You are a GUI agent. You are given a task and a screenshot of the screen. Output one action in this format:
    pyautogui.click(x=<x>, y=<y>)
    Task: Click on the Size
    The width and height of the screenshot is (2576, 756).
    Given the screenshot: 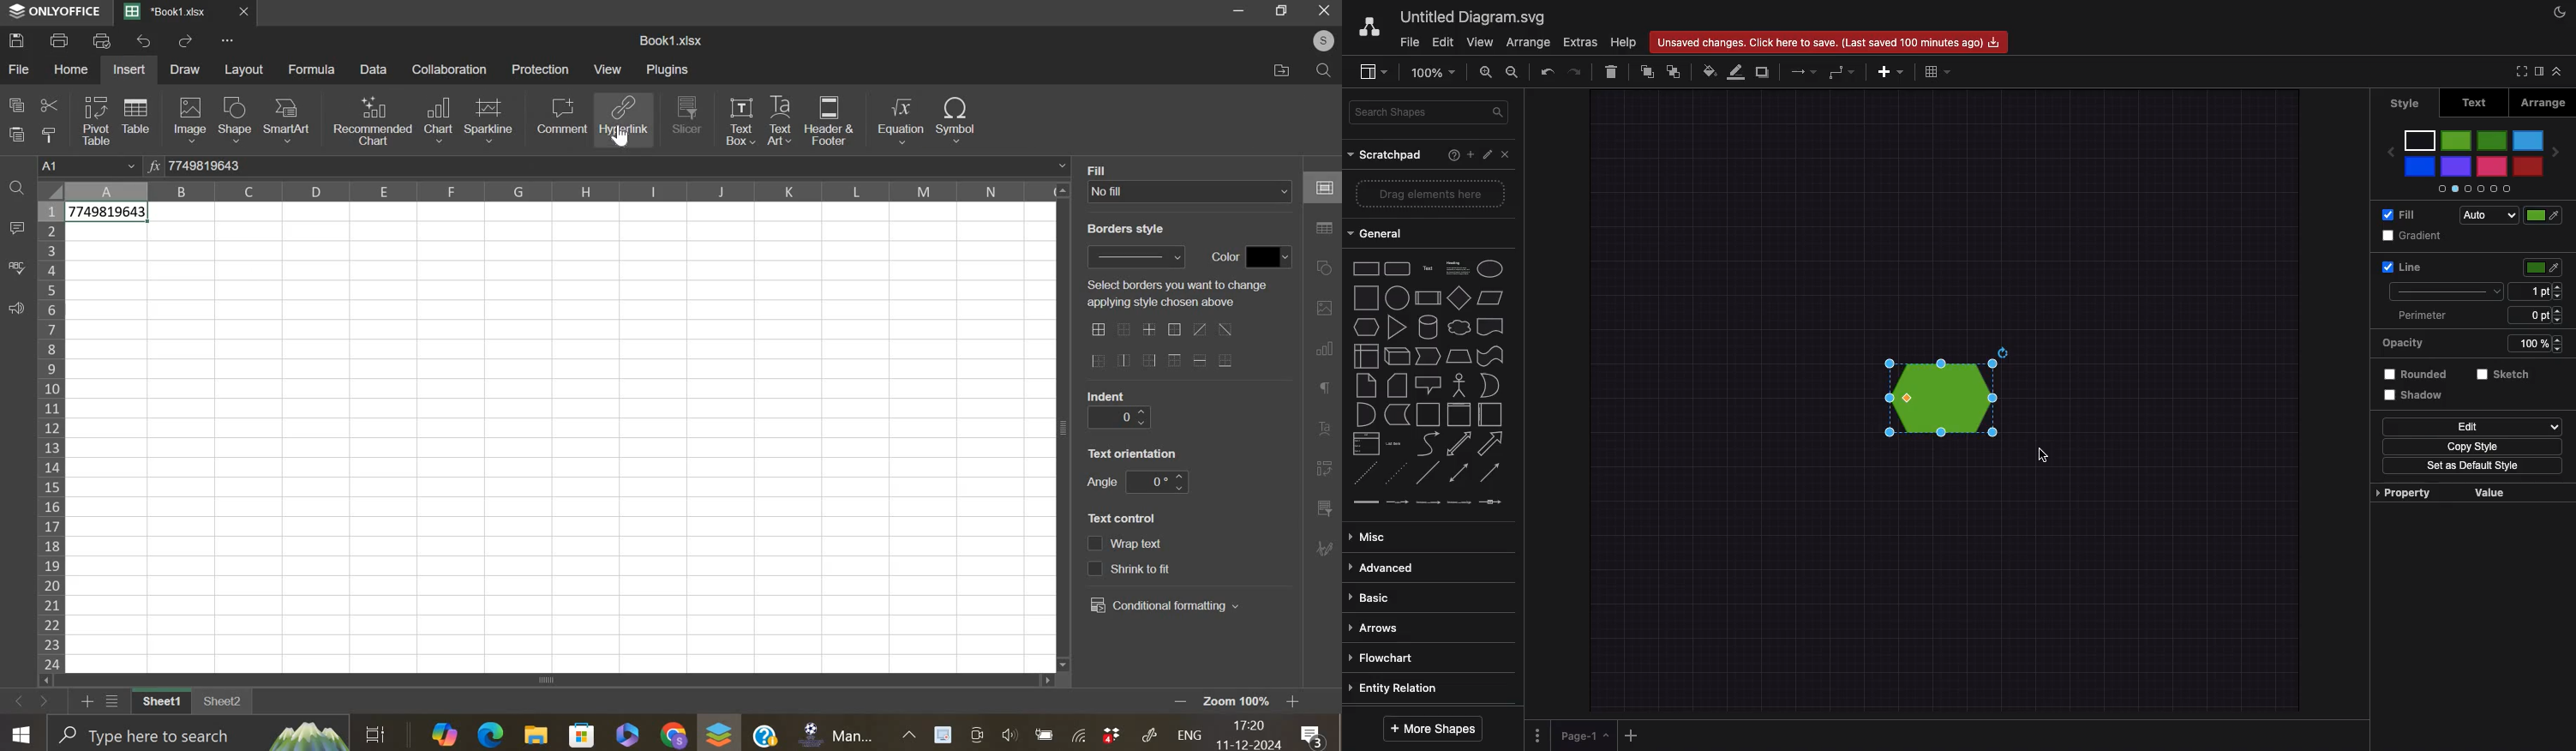 What is the action you would take?
    pyautogui.click(x=2542, y=292)
    